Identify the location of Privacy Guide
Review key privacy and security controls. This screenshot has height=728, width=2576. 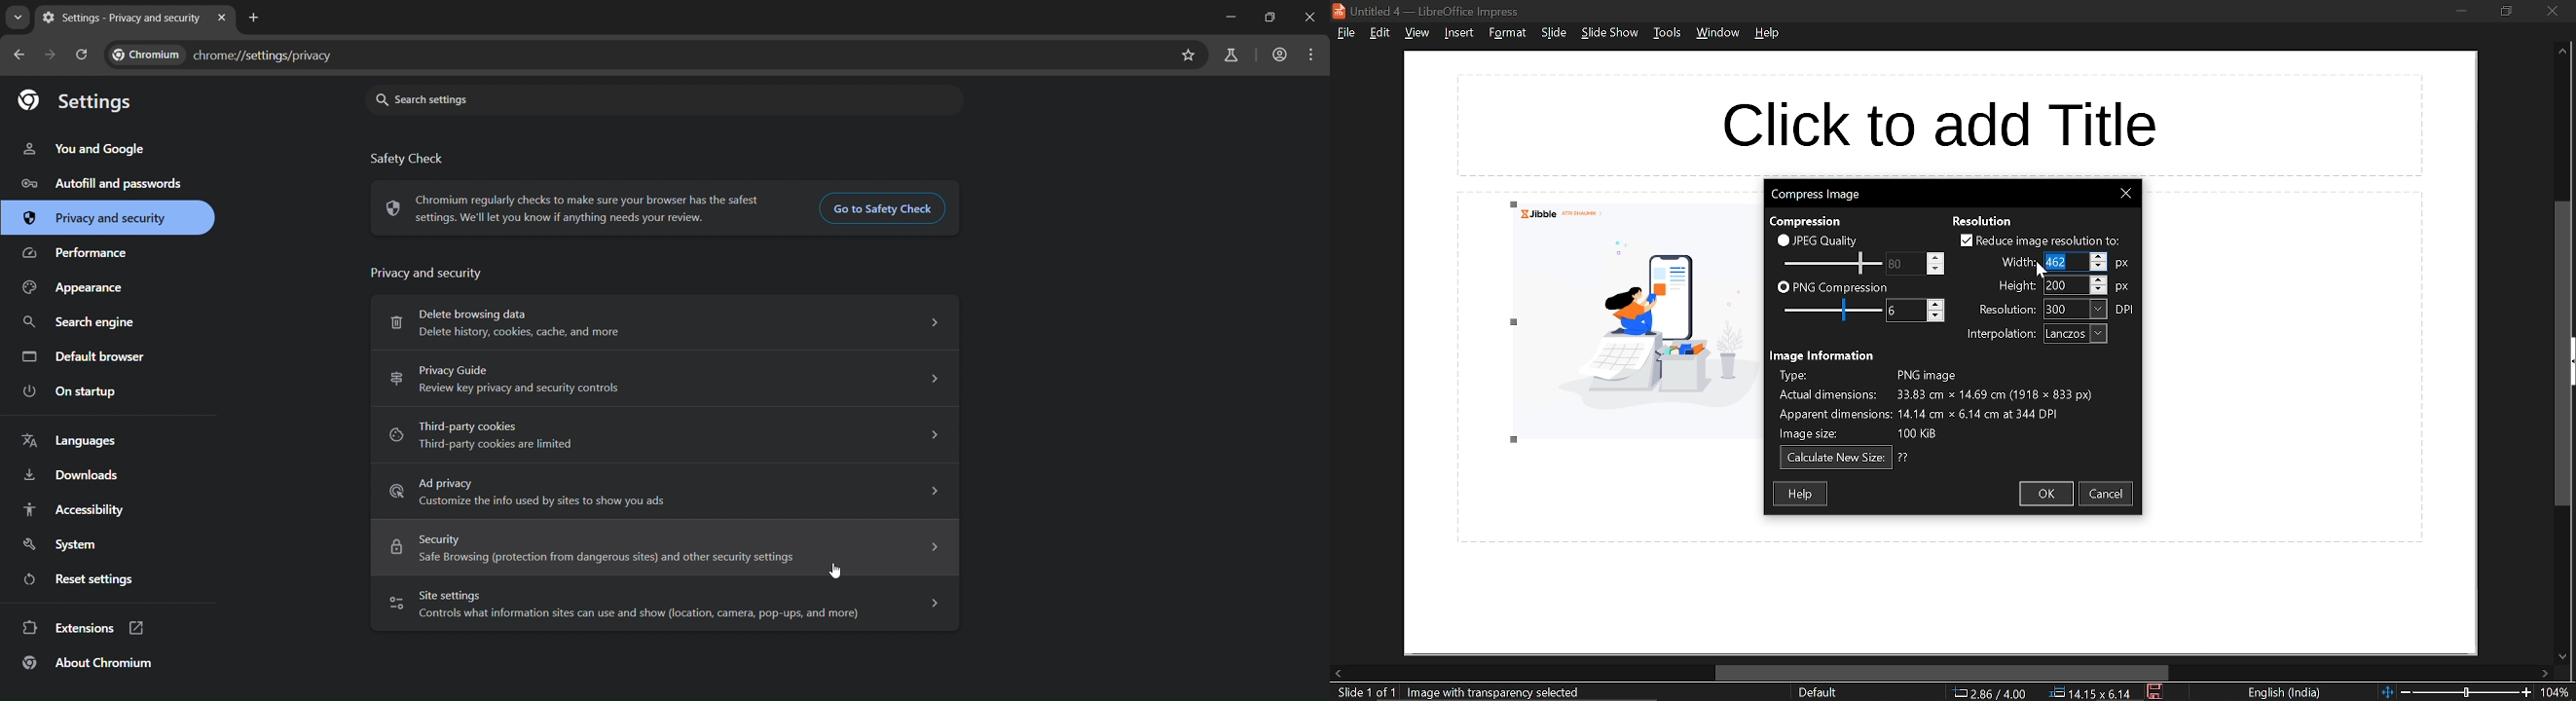
(664, 379).